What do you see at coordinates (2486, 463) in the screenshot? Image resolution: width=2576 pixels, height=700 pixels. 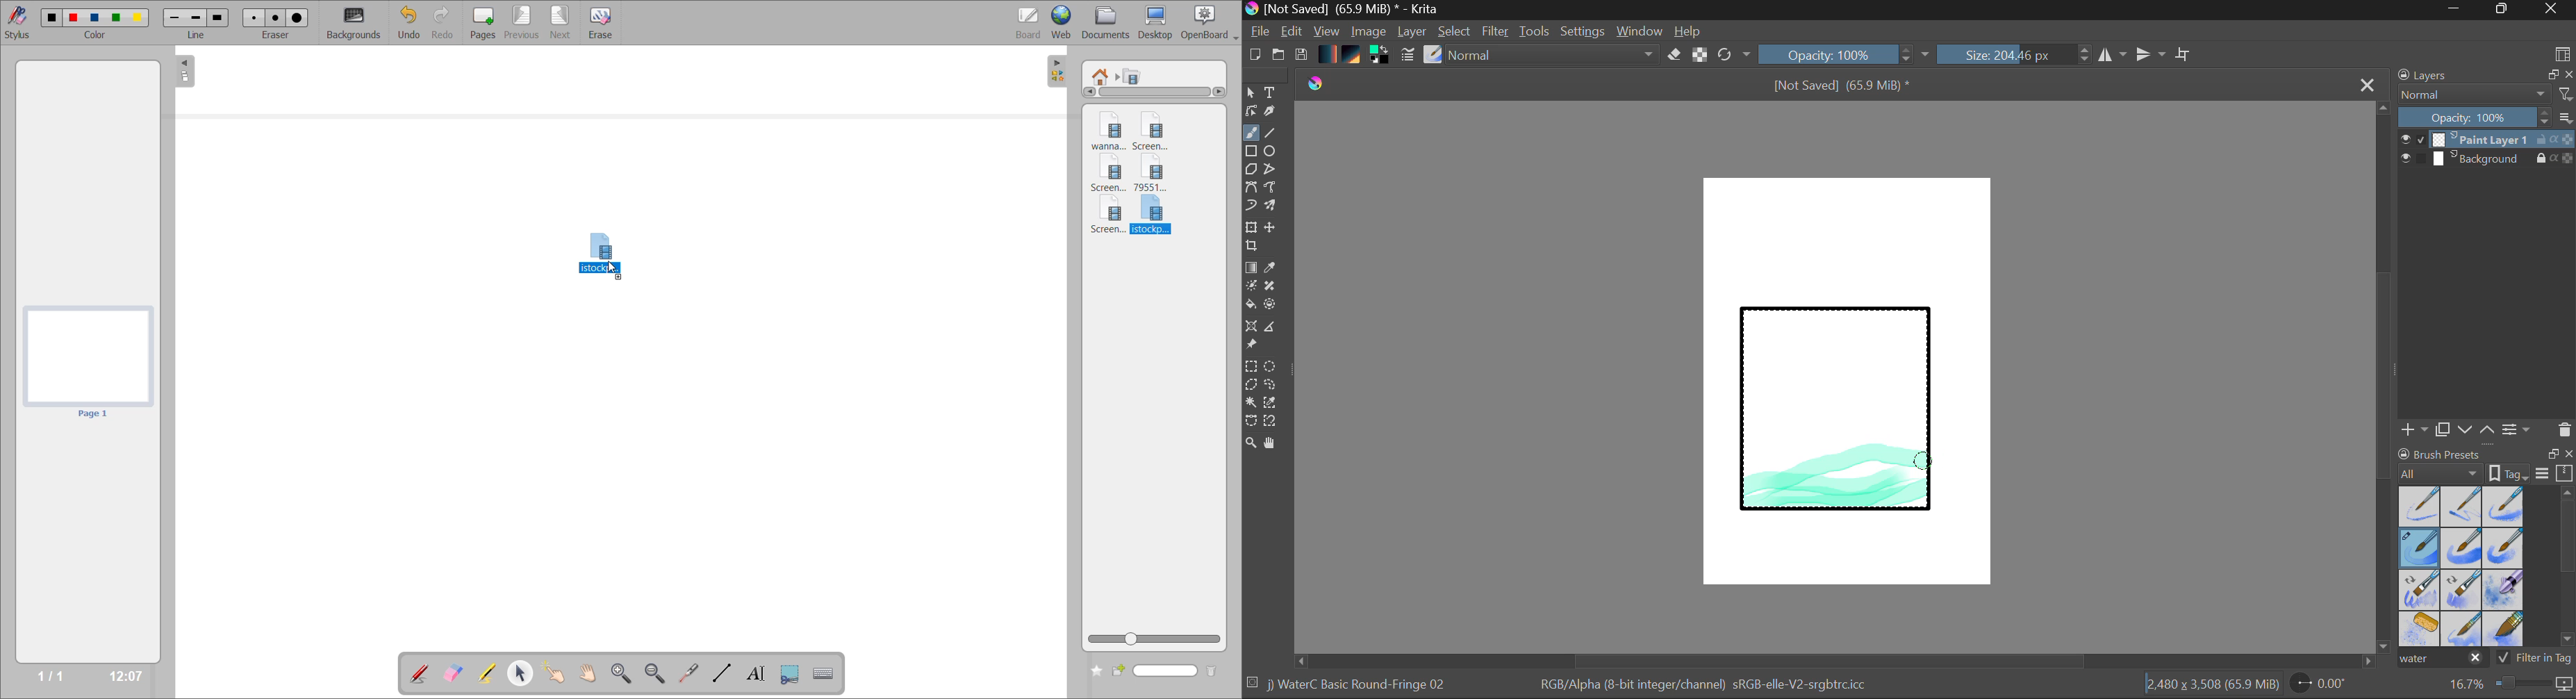 I see `Brush presets docket` at bounding box center [2486, 463].